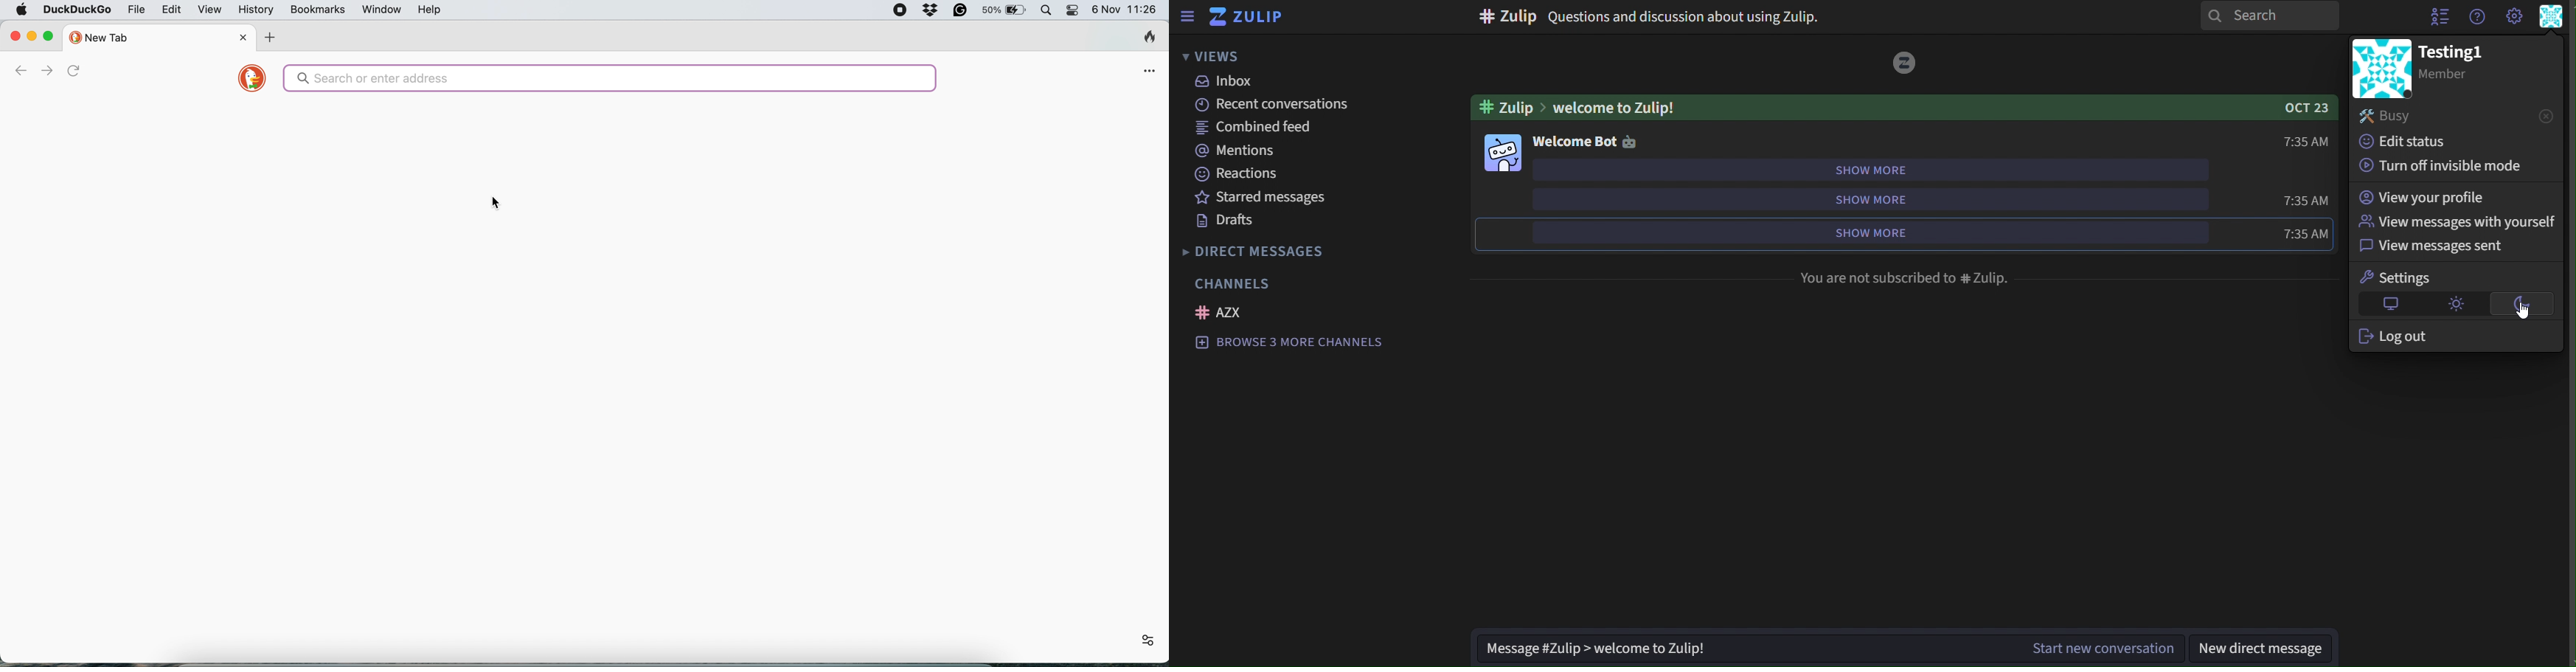 This screenshot has height=672, width=2576. Describe the element at coordinates (2391, 303) in the screenshot. I see `default theme` at that location.